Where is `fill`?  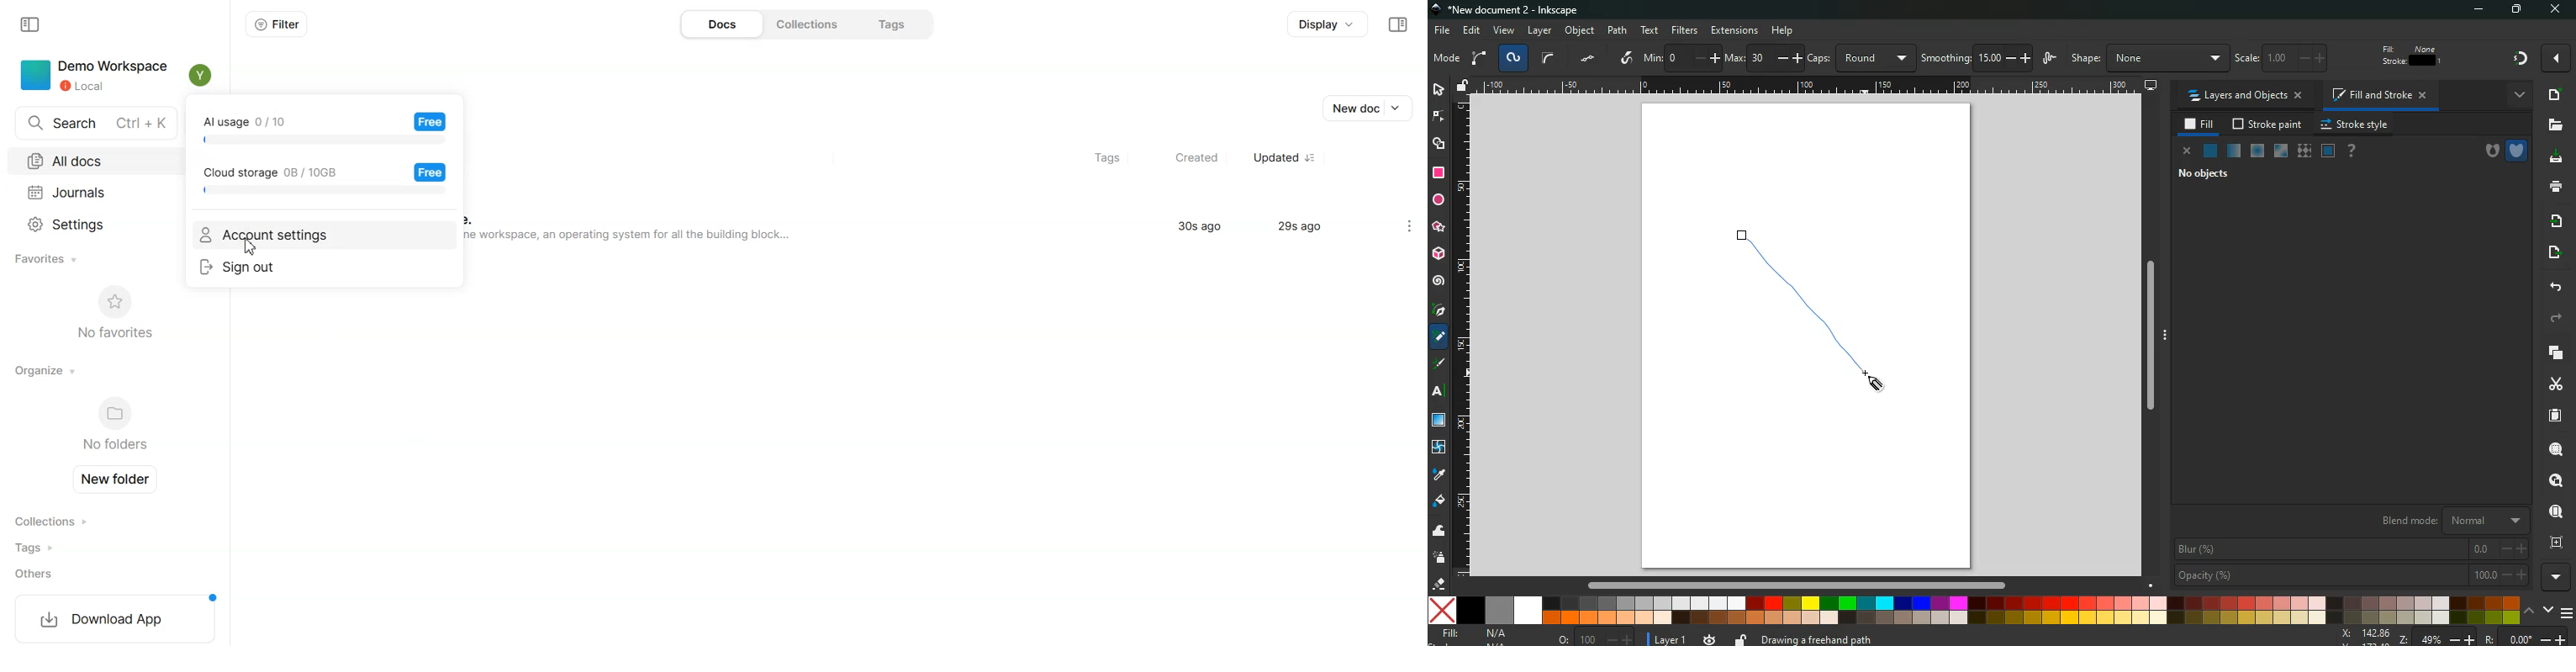
fill is located at coordinates (1439, 501).